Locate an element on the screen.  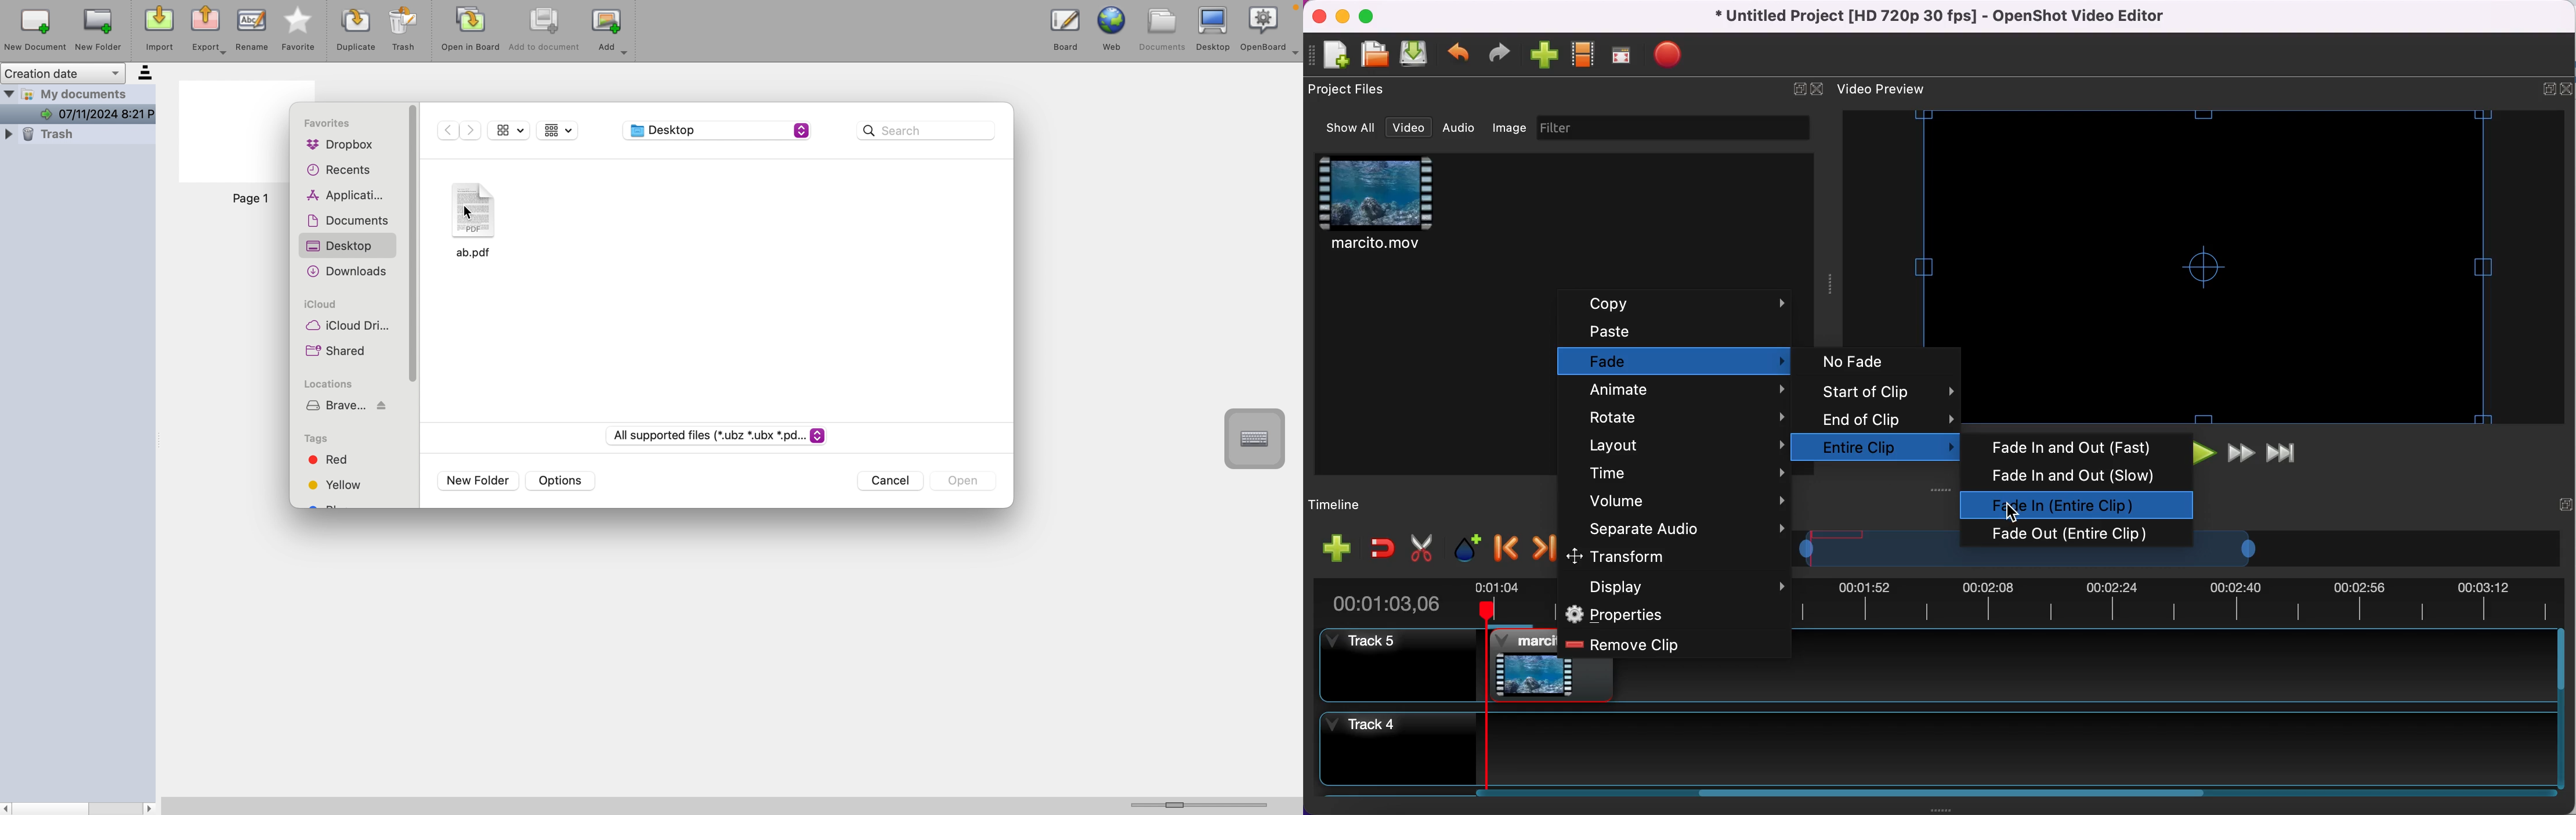
close is located at coordinates (1321, 16).